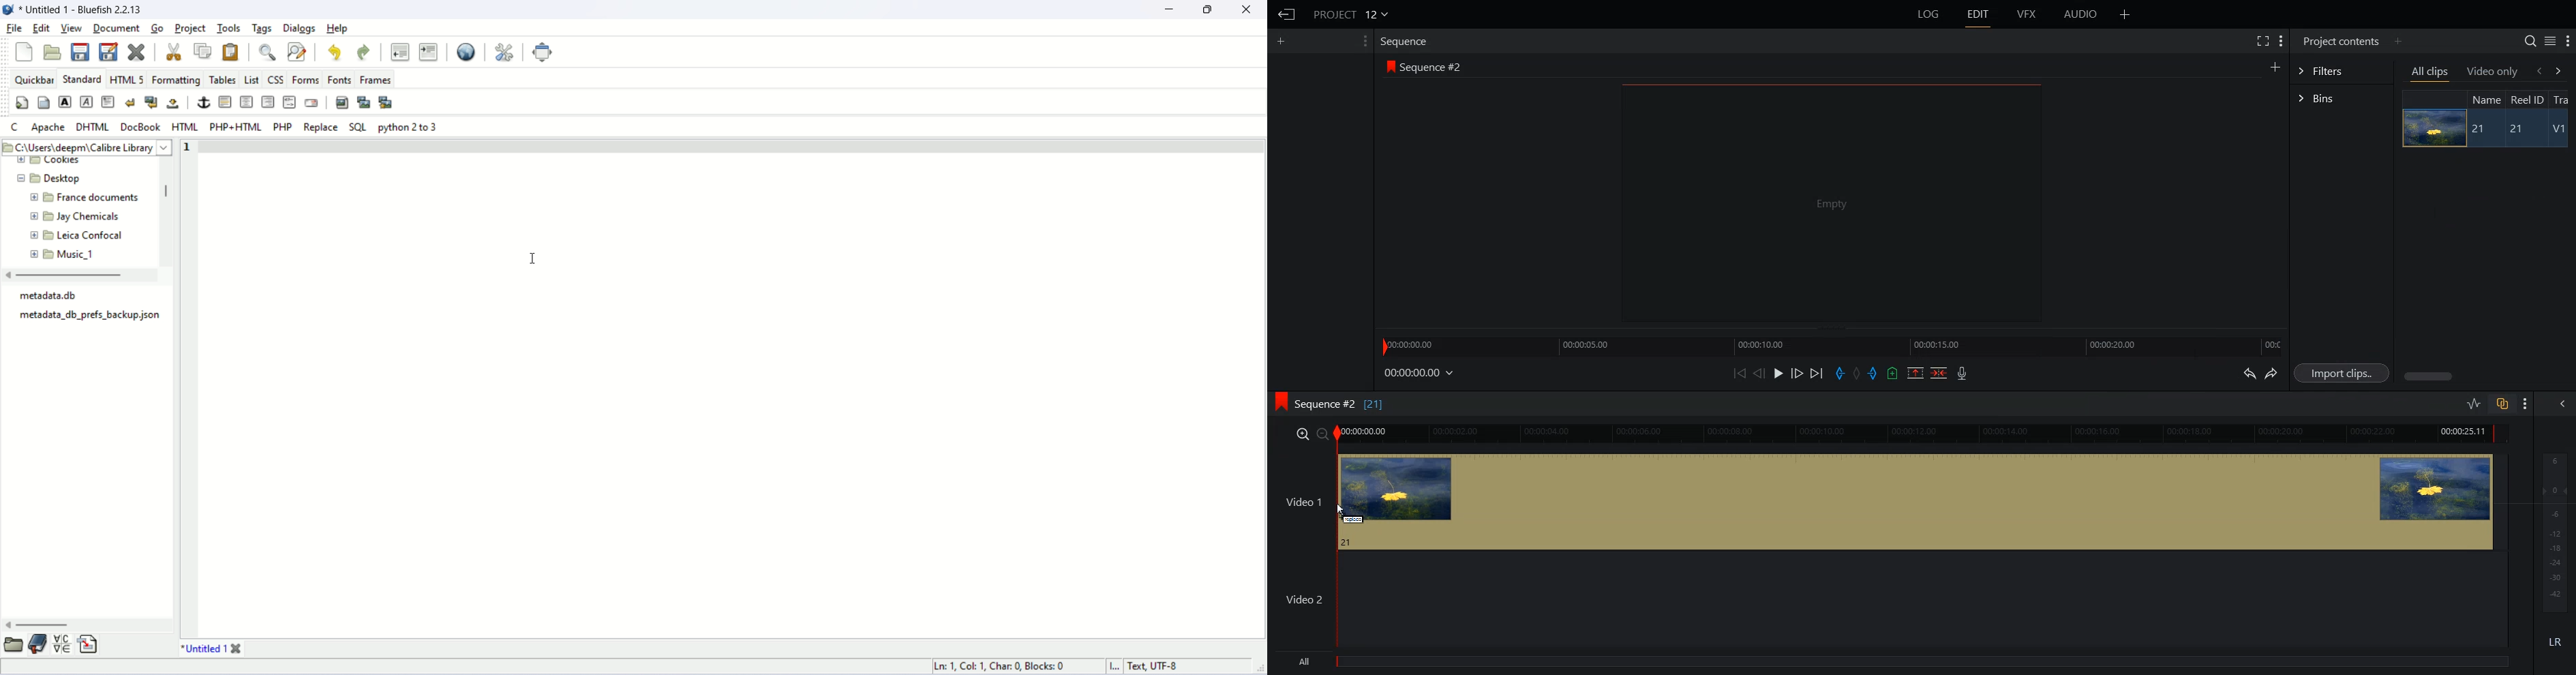  Describe the element at coordinates (2027, 14) in the screenshot. I see `VFX` at that location.